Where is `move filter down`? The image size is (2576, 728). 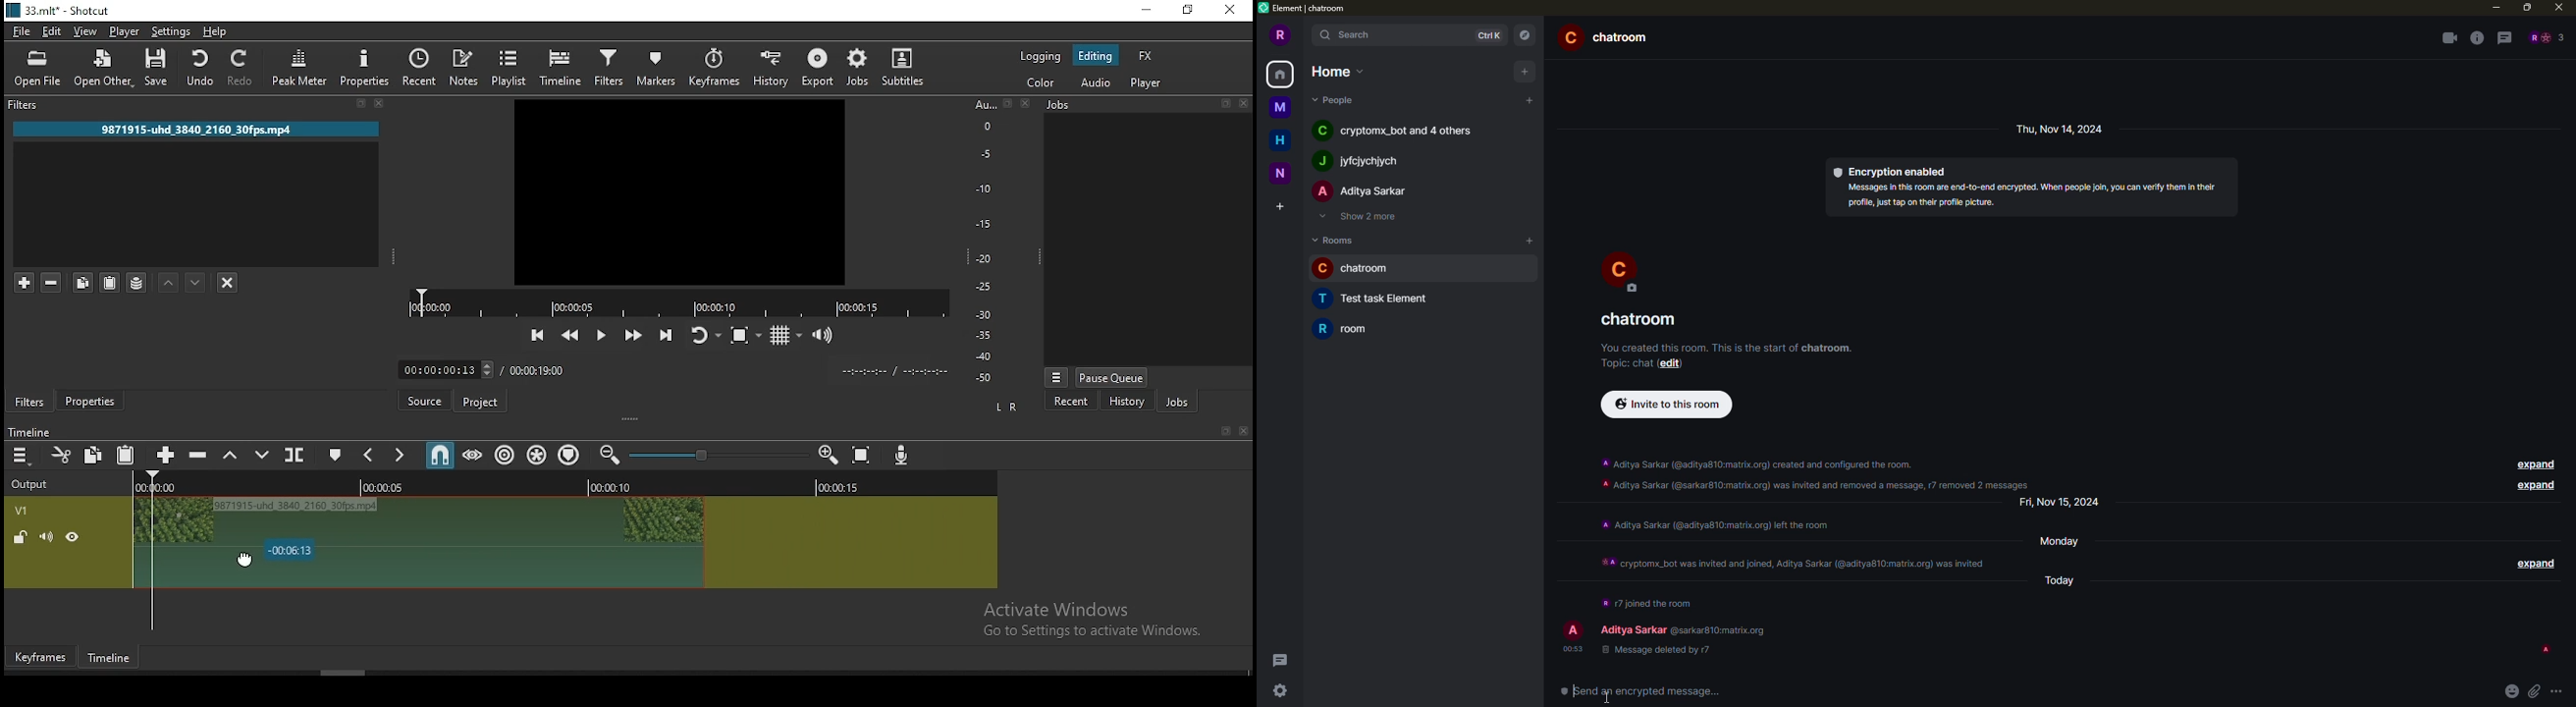 move filter down is located at coordinates (197, 281).